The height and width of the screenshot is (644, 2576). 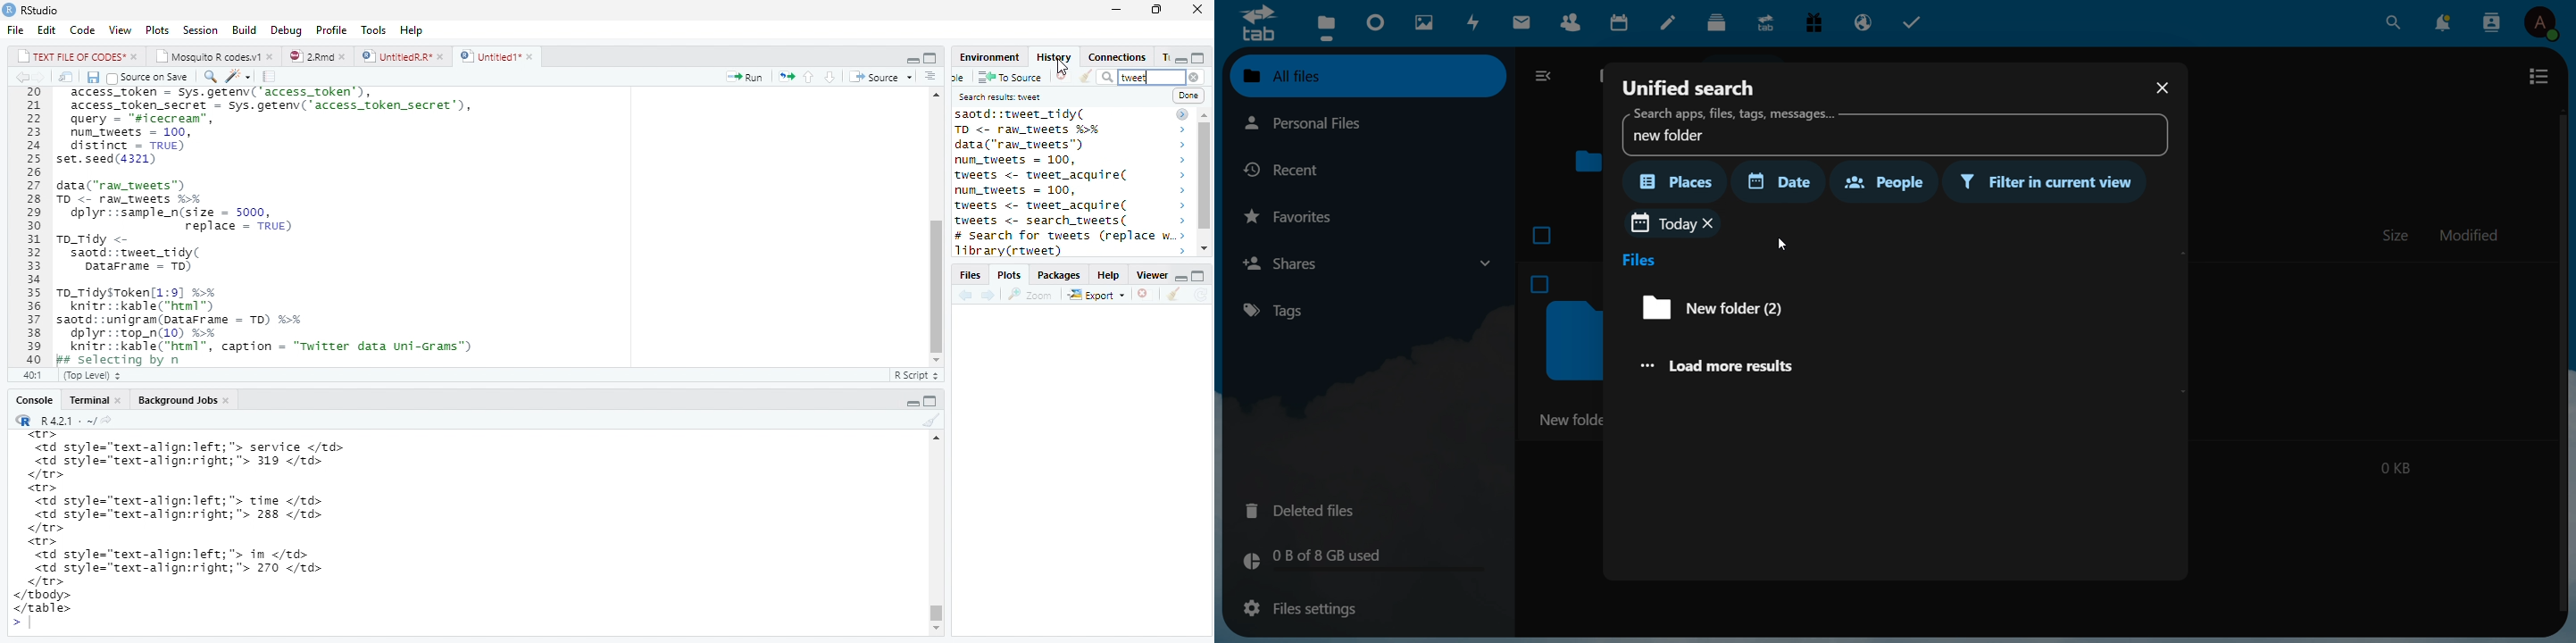 What do you see at coordinates (1865, 21) in the screenshot?
I see `email hosting` at bounding box center [1865, 21].